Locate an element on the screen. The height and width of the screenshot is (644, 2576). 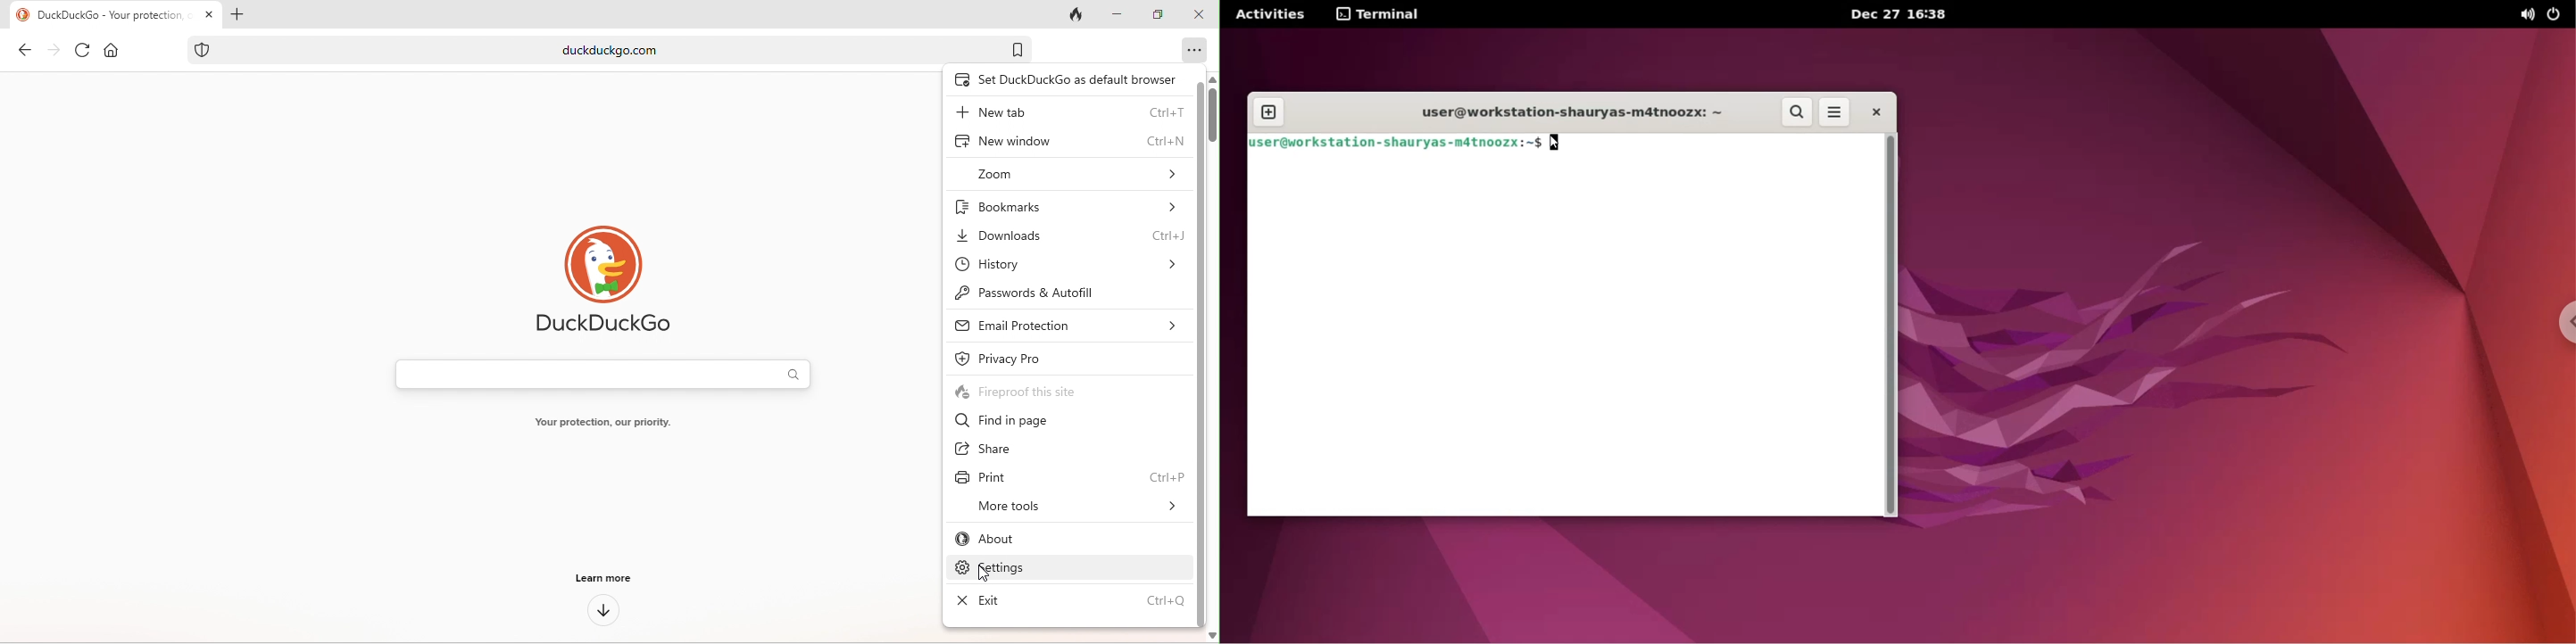
close is located at coordinates (1874, 110).